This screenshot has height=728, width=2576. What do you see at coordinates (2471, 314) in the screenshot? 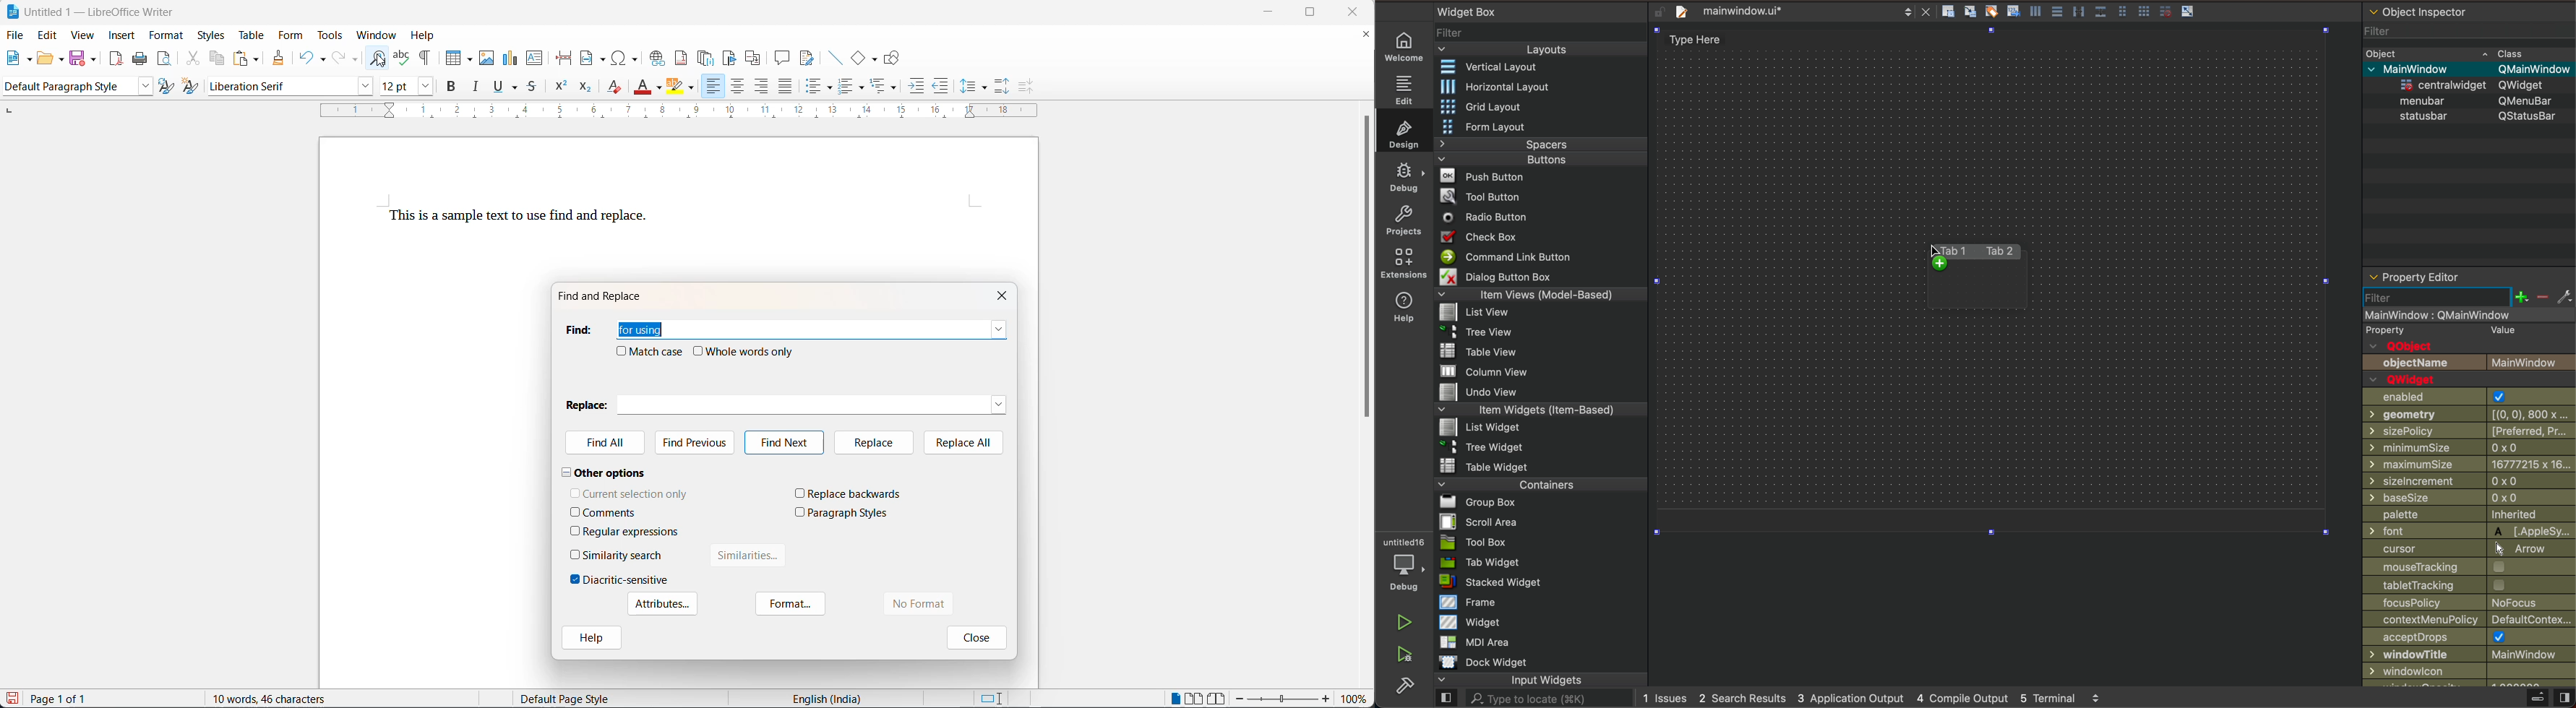
I see `mainwindow` at bounding box center [2471, 314].